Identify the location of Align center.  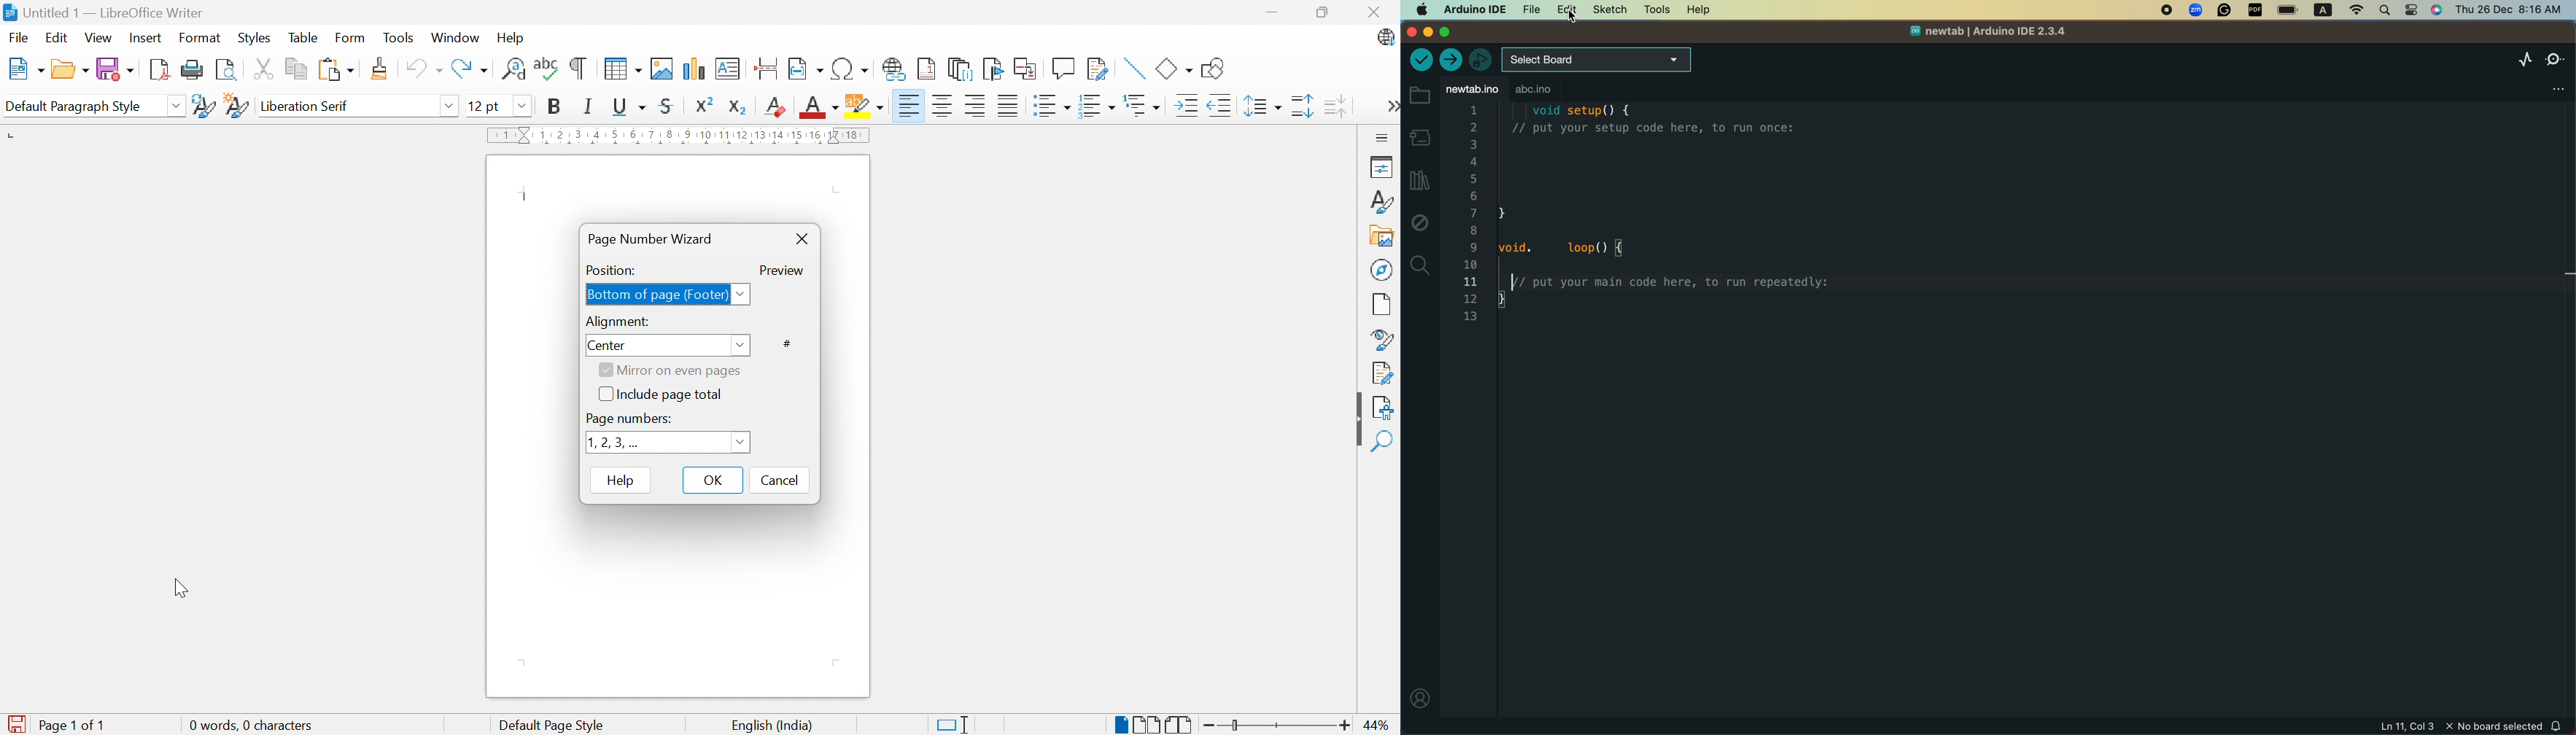
(943, 106).